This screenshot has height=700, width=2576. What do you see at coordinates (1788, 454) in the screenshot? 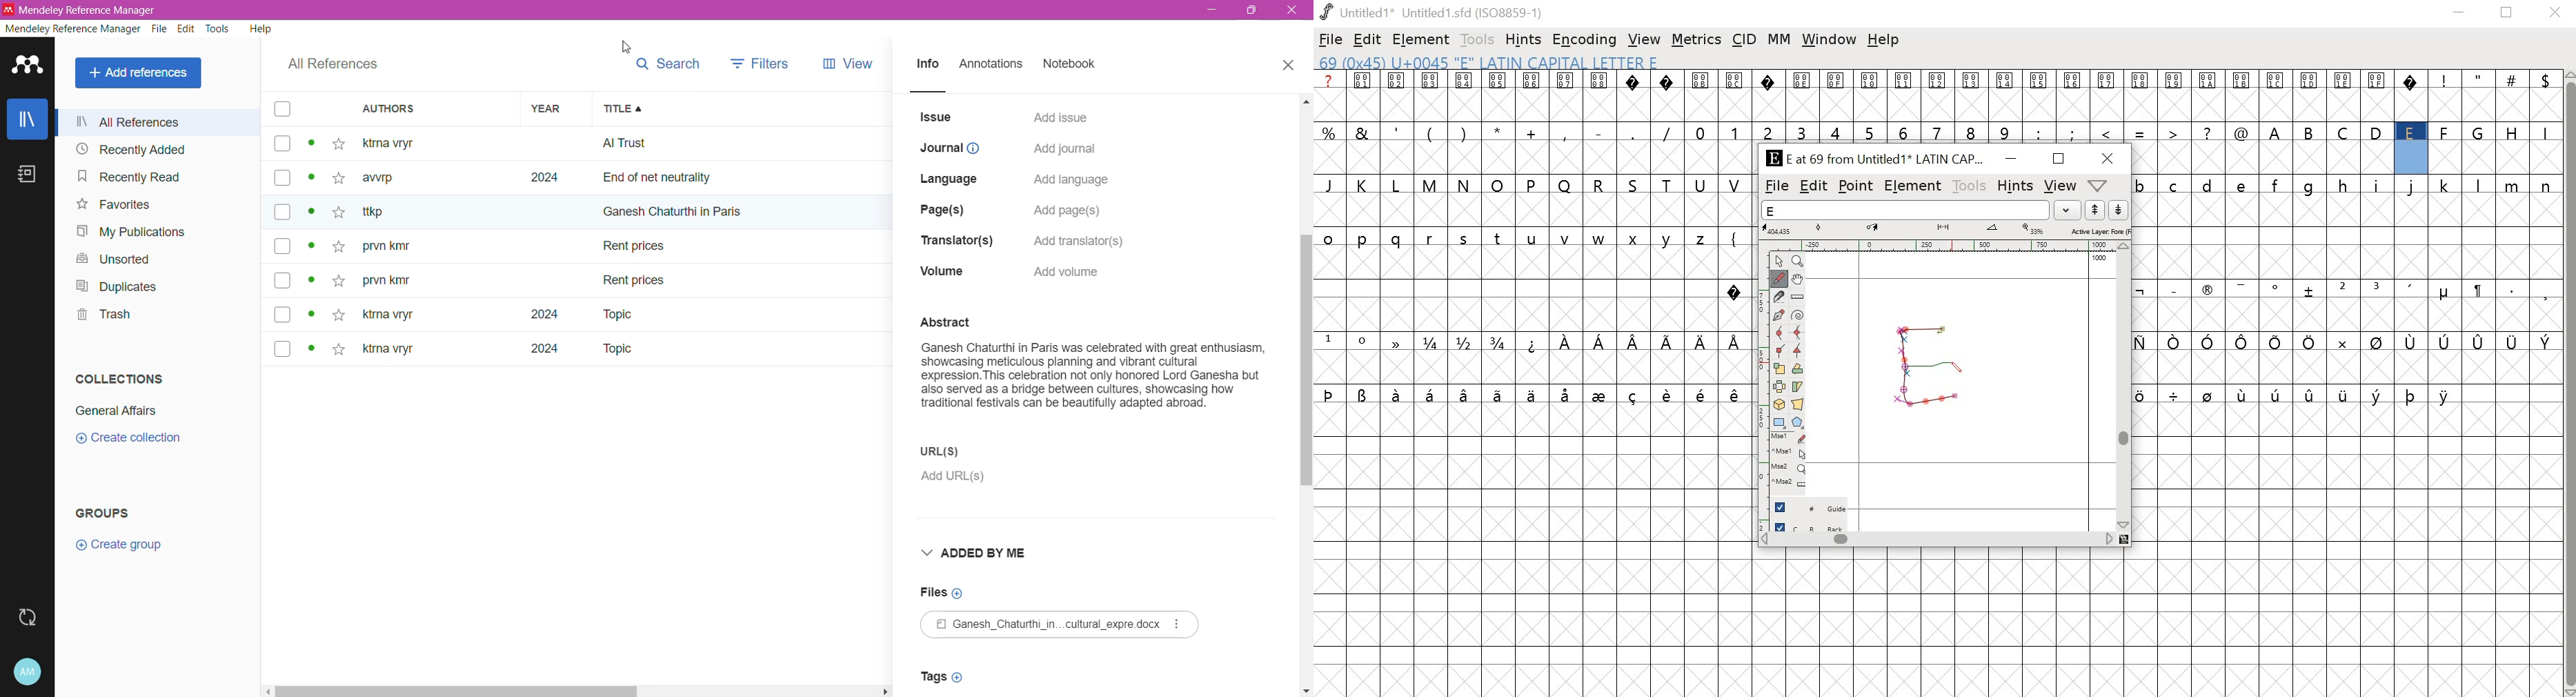
I see `Mouse left button + Ctrl` at bounding box center [1788, 454].